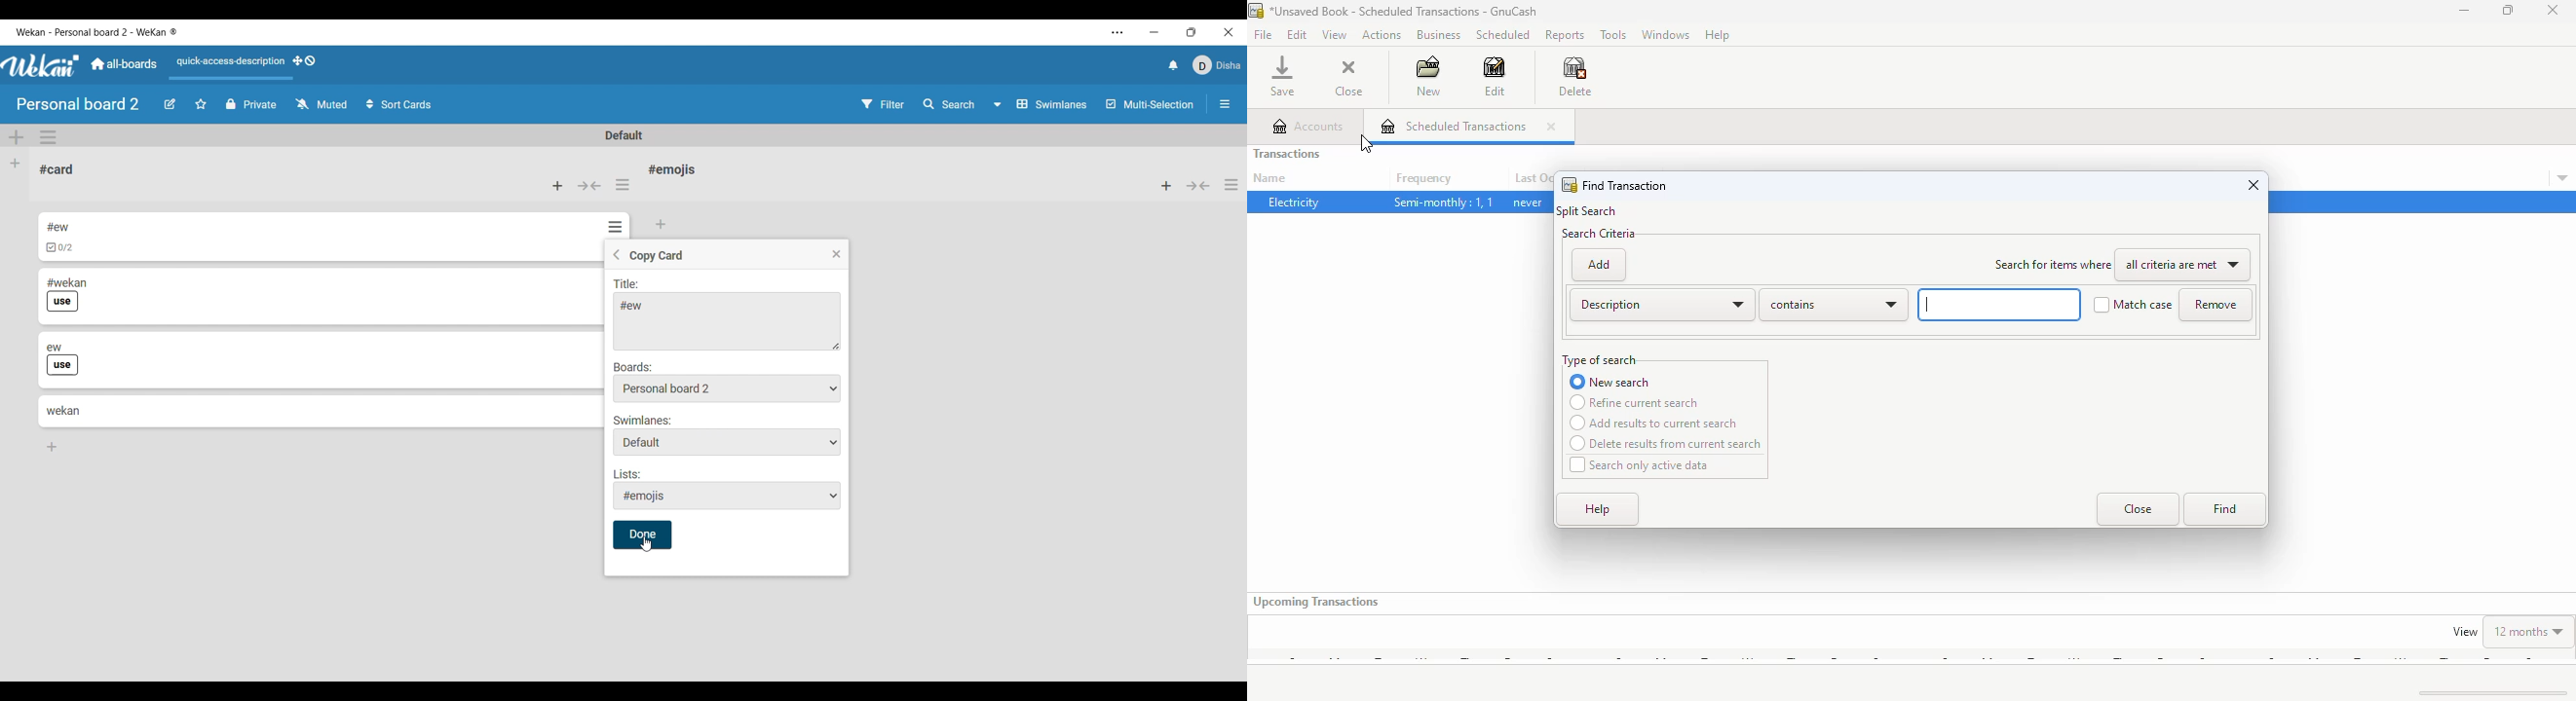 The width and height of the screenshot is (2576, 728). What do you see at coordinates (1454, 126) in the screenshot?
I see `scheduled transactions` at bounding box center [1454, 126].